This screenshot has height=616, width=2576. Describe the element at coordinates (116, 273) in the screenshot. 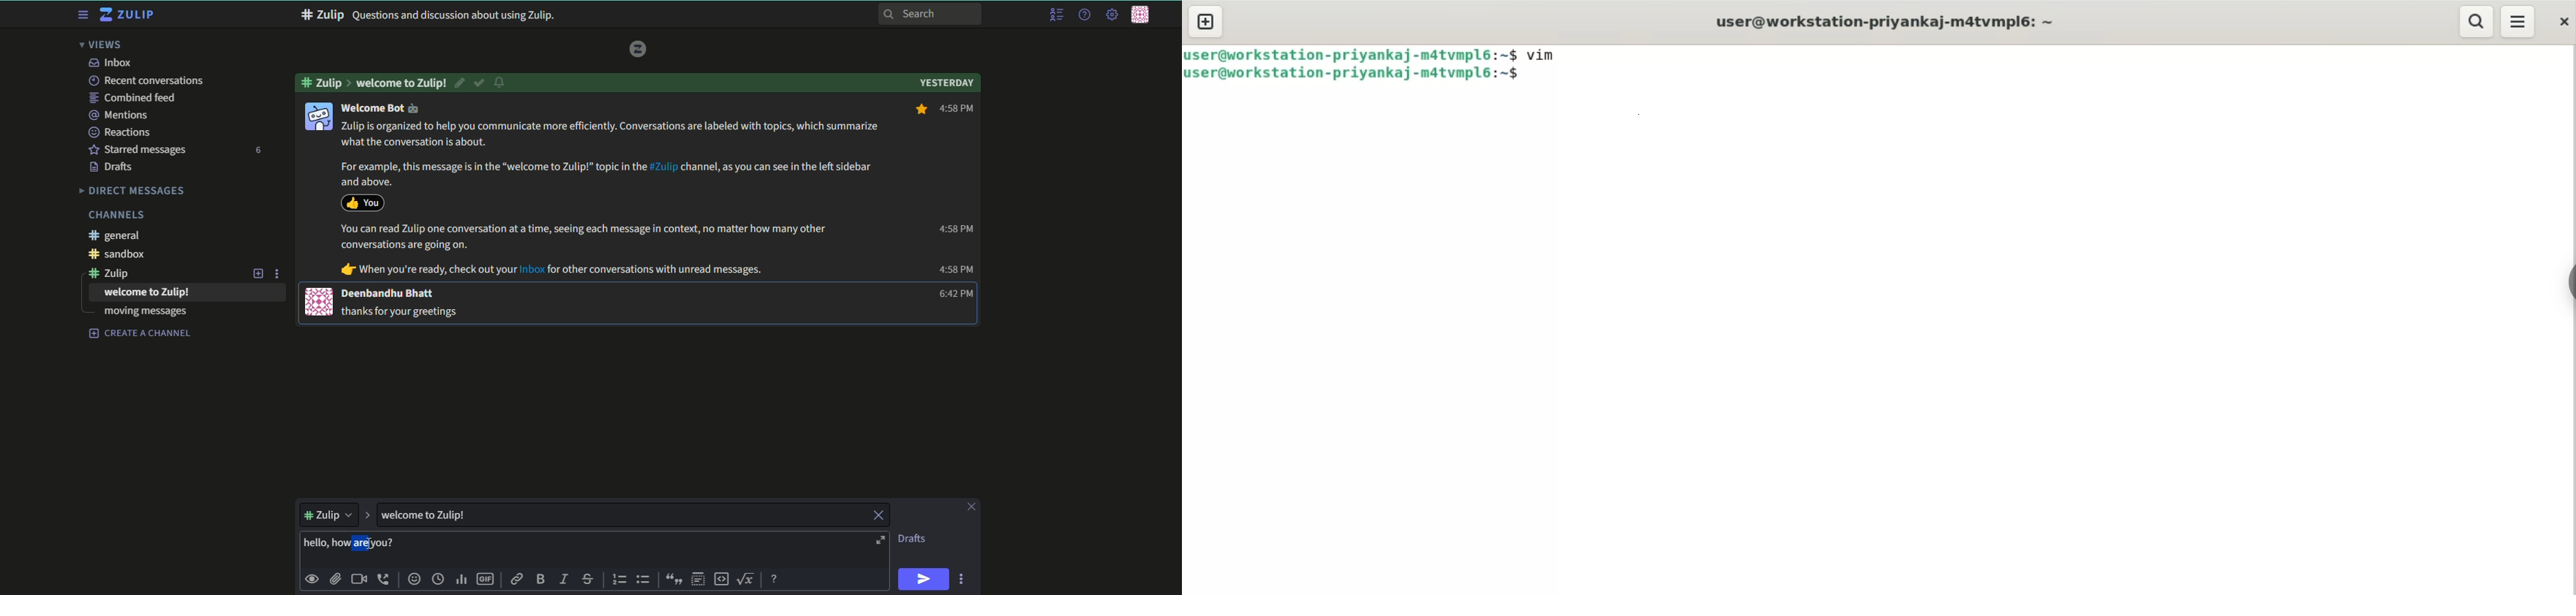

I see `#zulip` at that location.